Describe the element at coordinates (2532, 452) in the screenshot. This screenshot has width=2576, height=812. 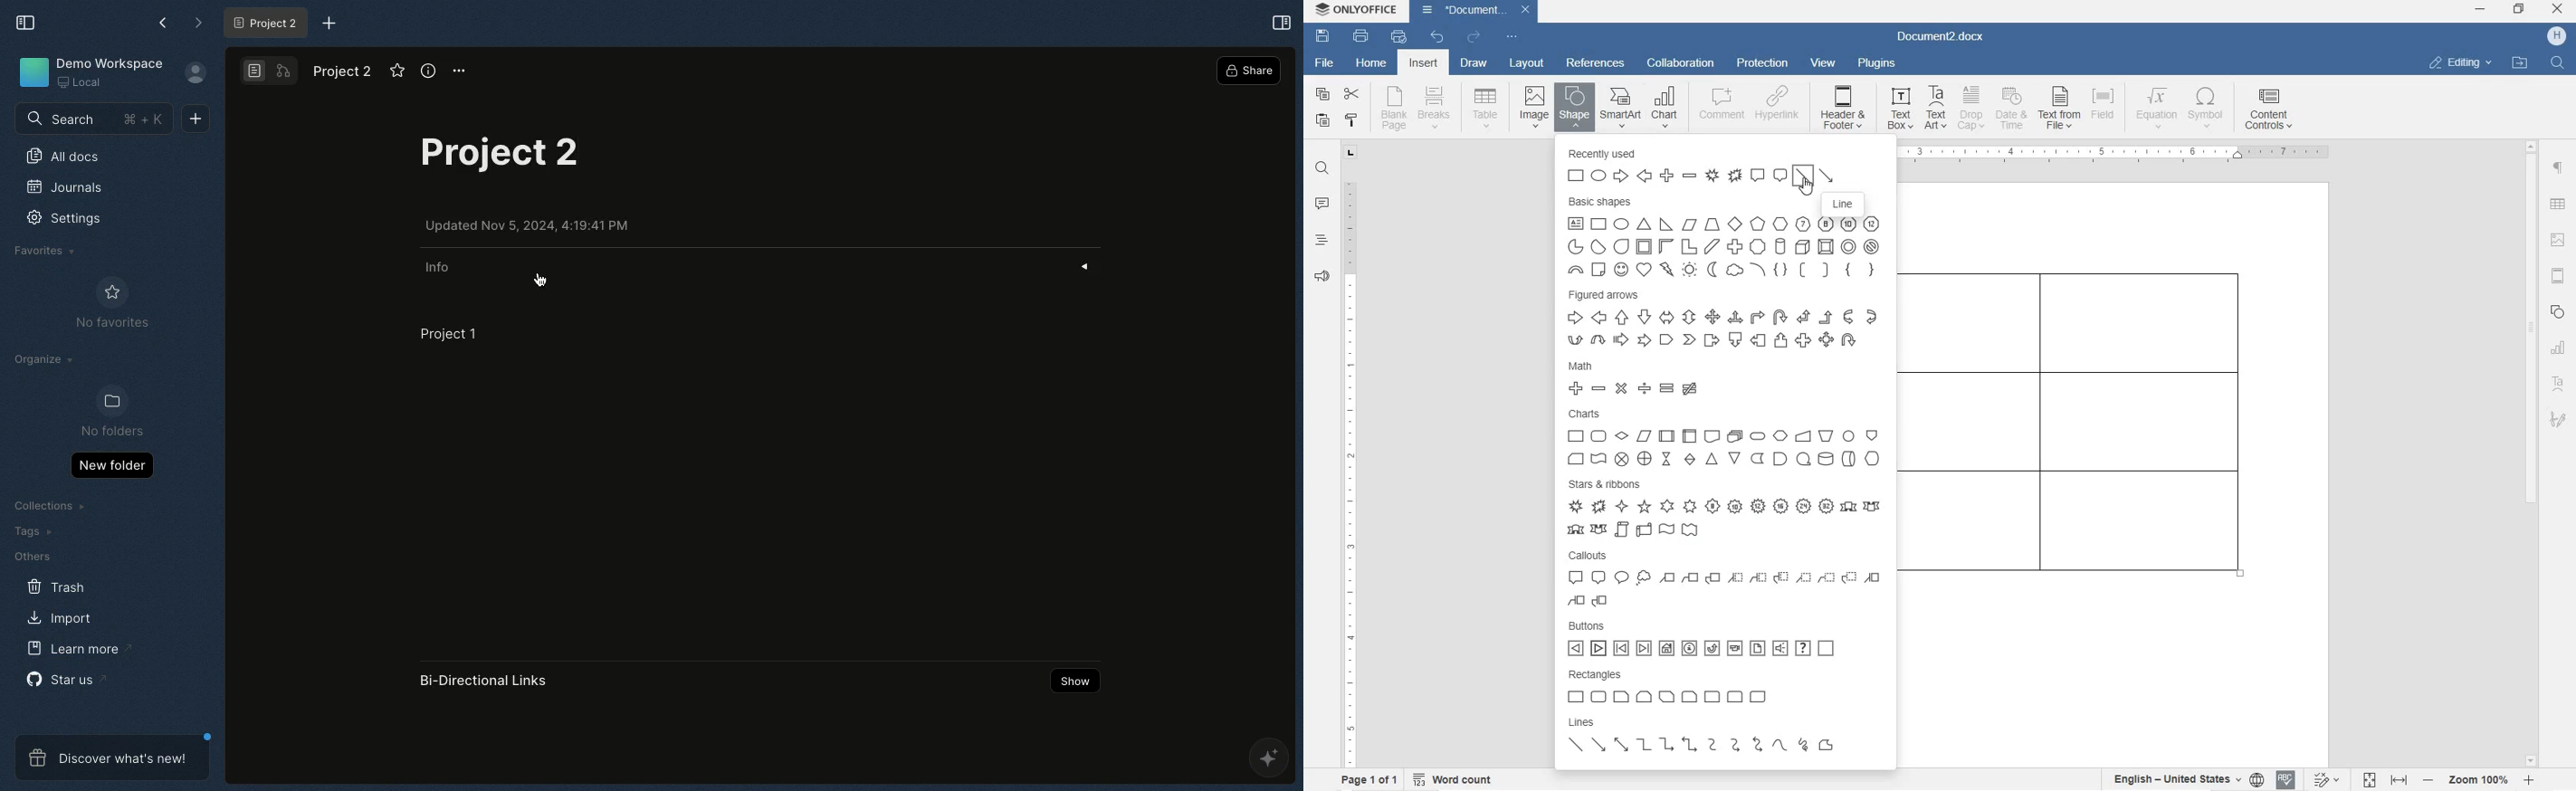
I see `scrollbar` at that location.